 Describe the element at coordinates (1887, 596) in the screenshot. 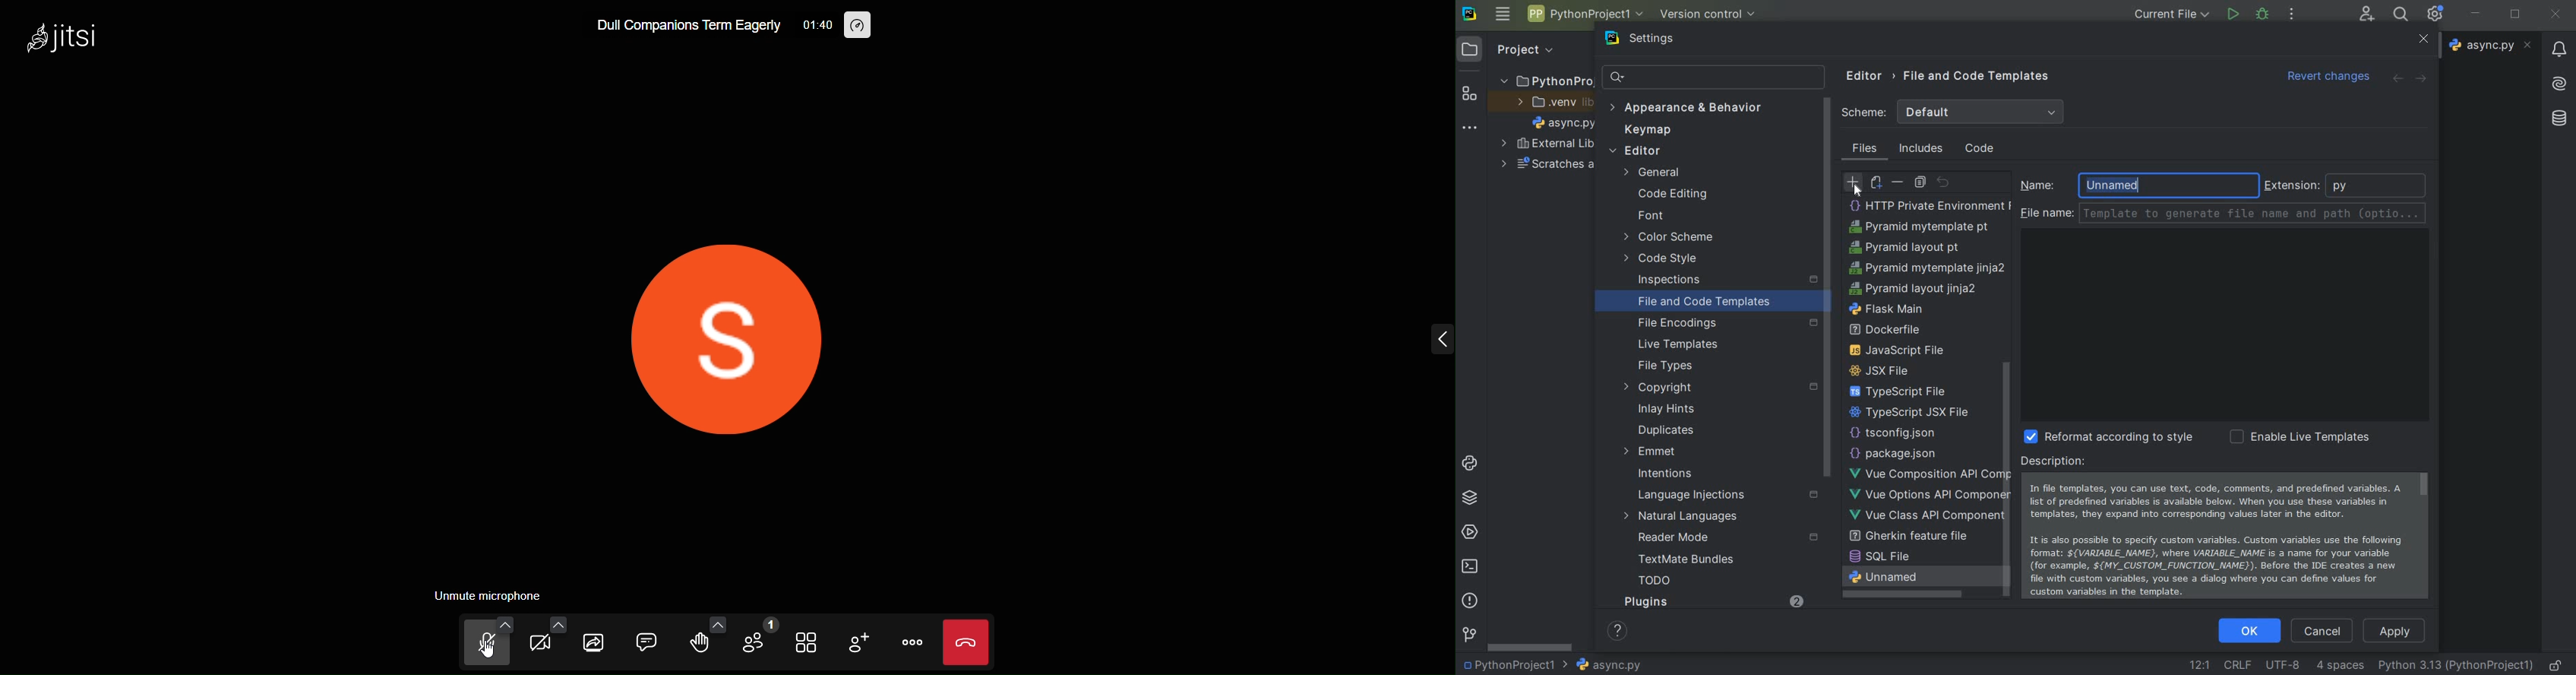

I see `flask main` at that location.